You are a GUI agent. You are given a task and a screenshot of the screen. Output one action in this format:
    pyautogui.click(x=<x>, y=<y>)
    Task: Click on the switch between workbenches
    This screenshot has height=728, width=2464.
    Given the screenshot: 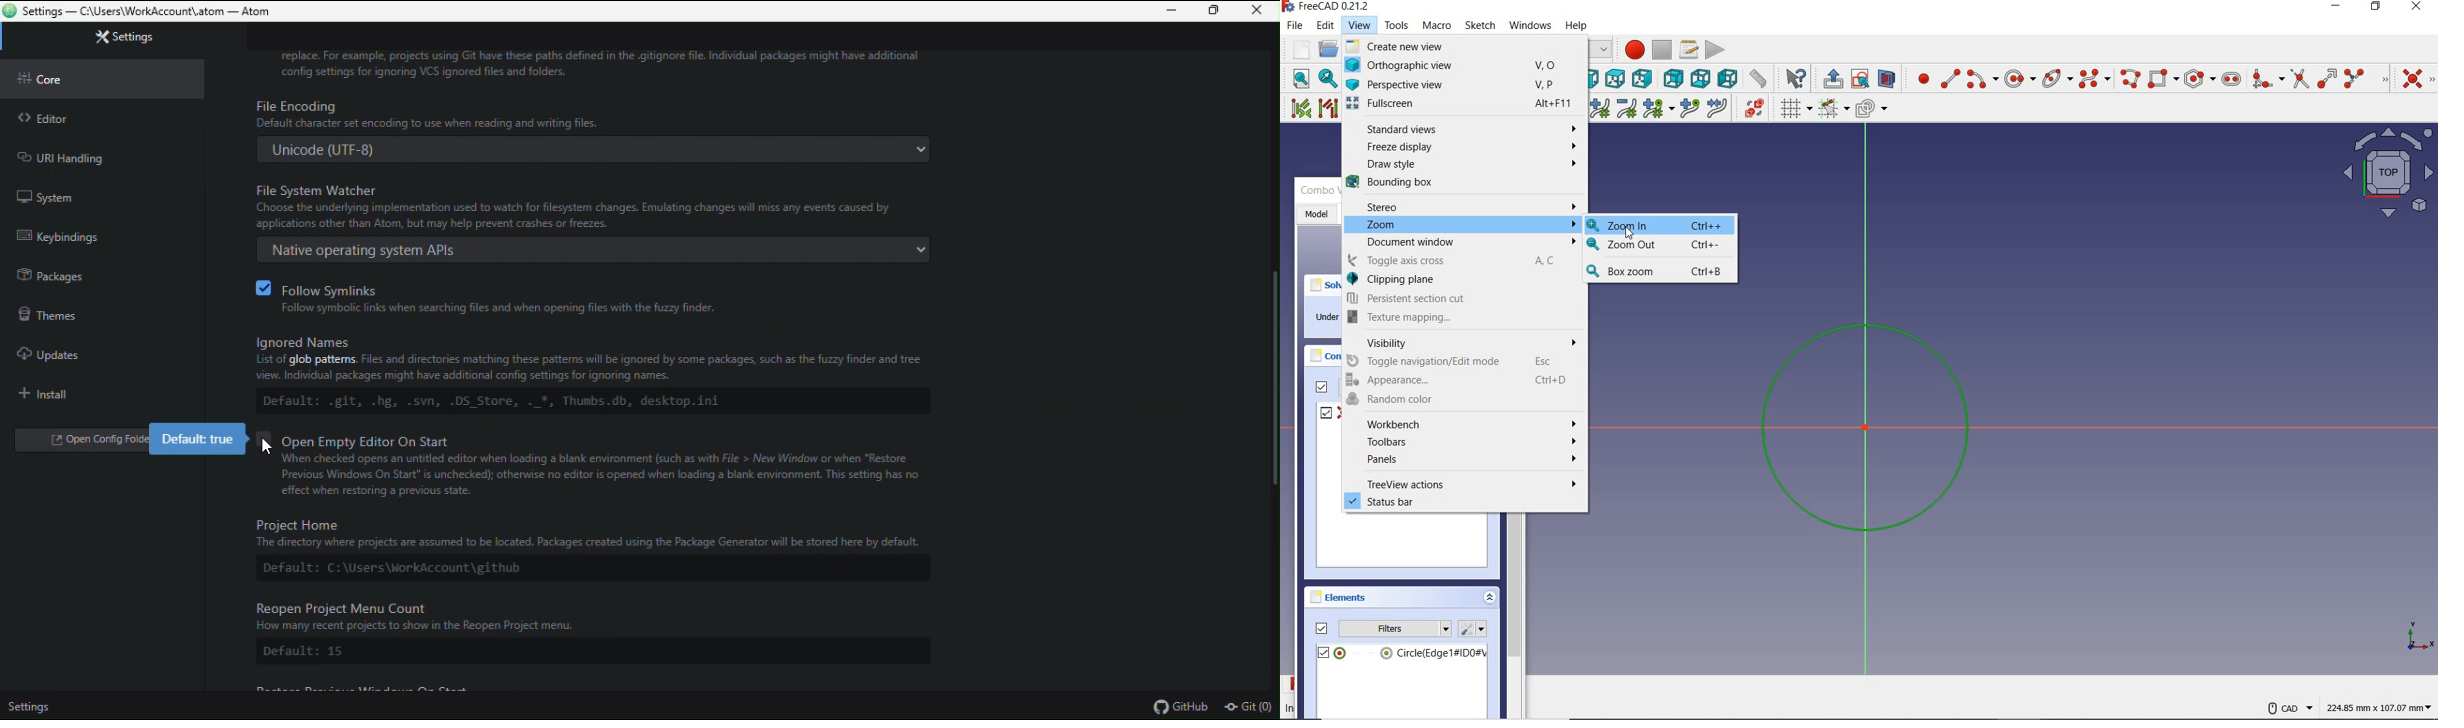 What is the action you would take?
    pyautogui.click(x=1603, y=48)
    